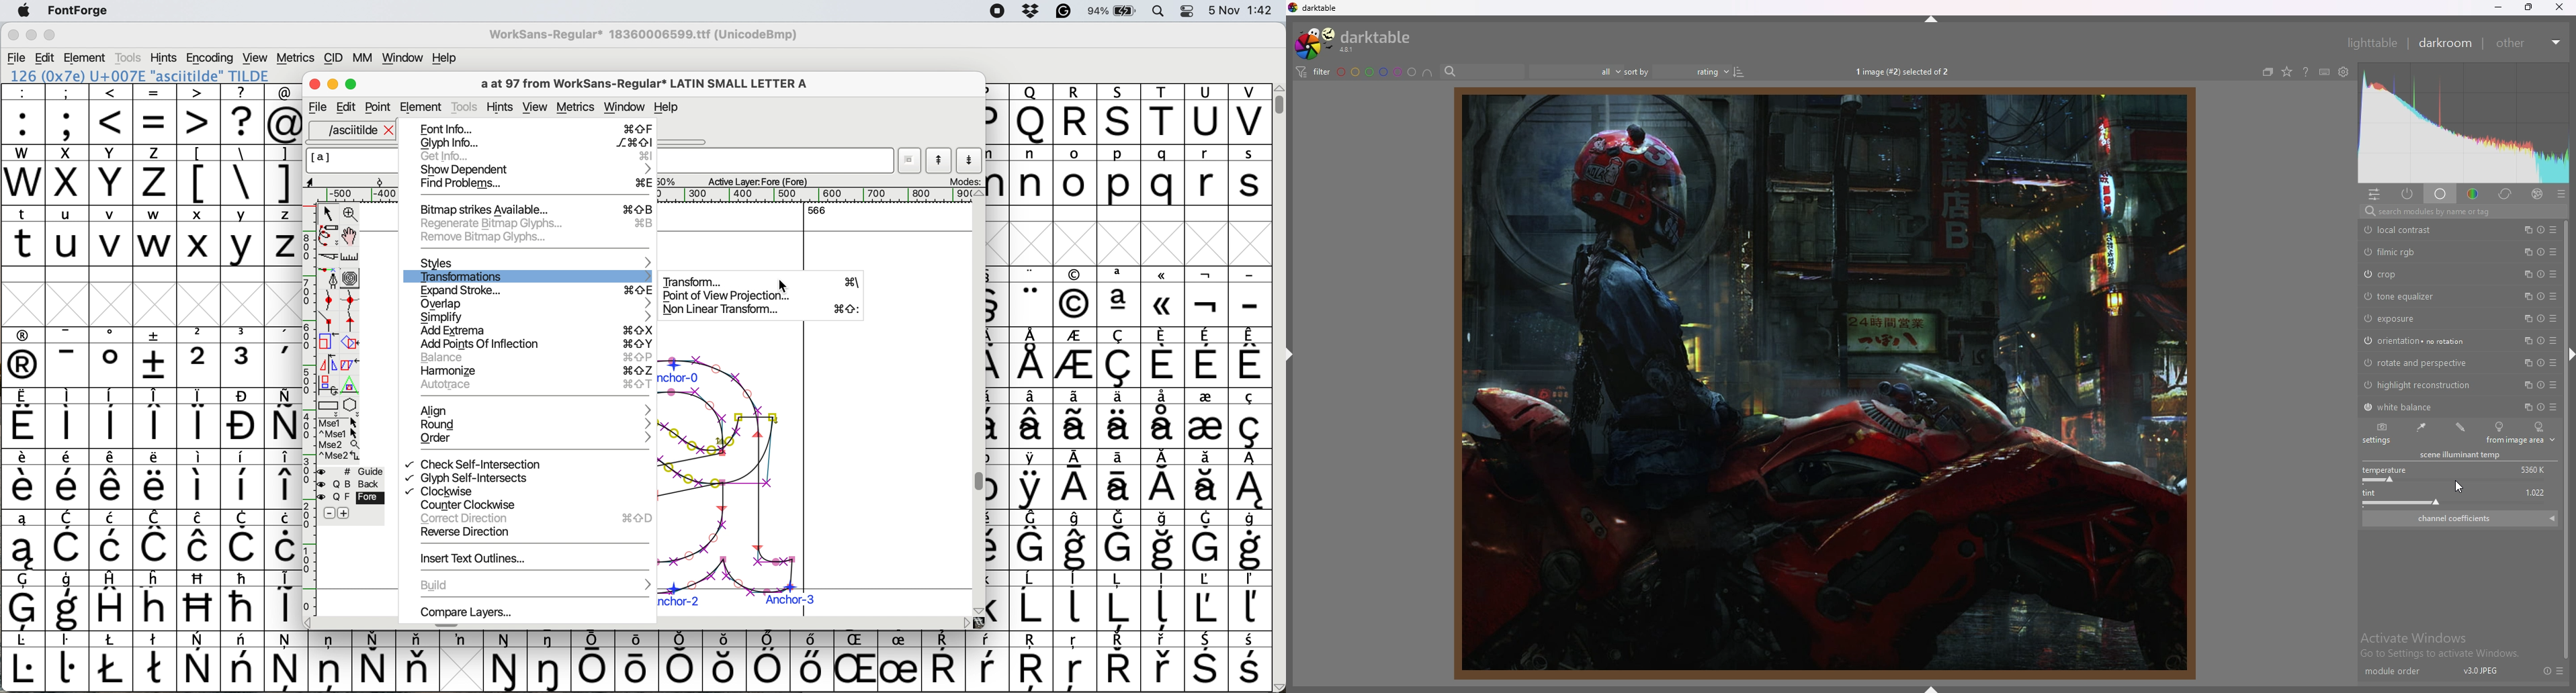  I want to click on symbol, so click(1252, 662).